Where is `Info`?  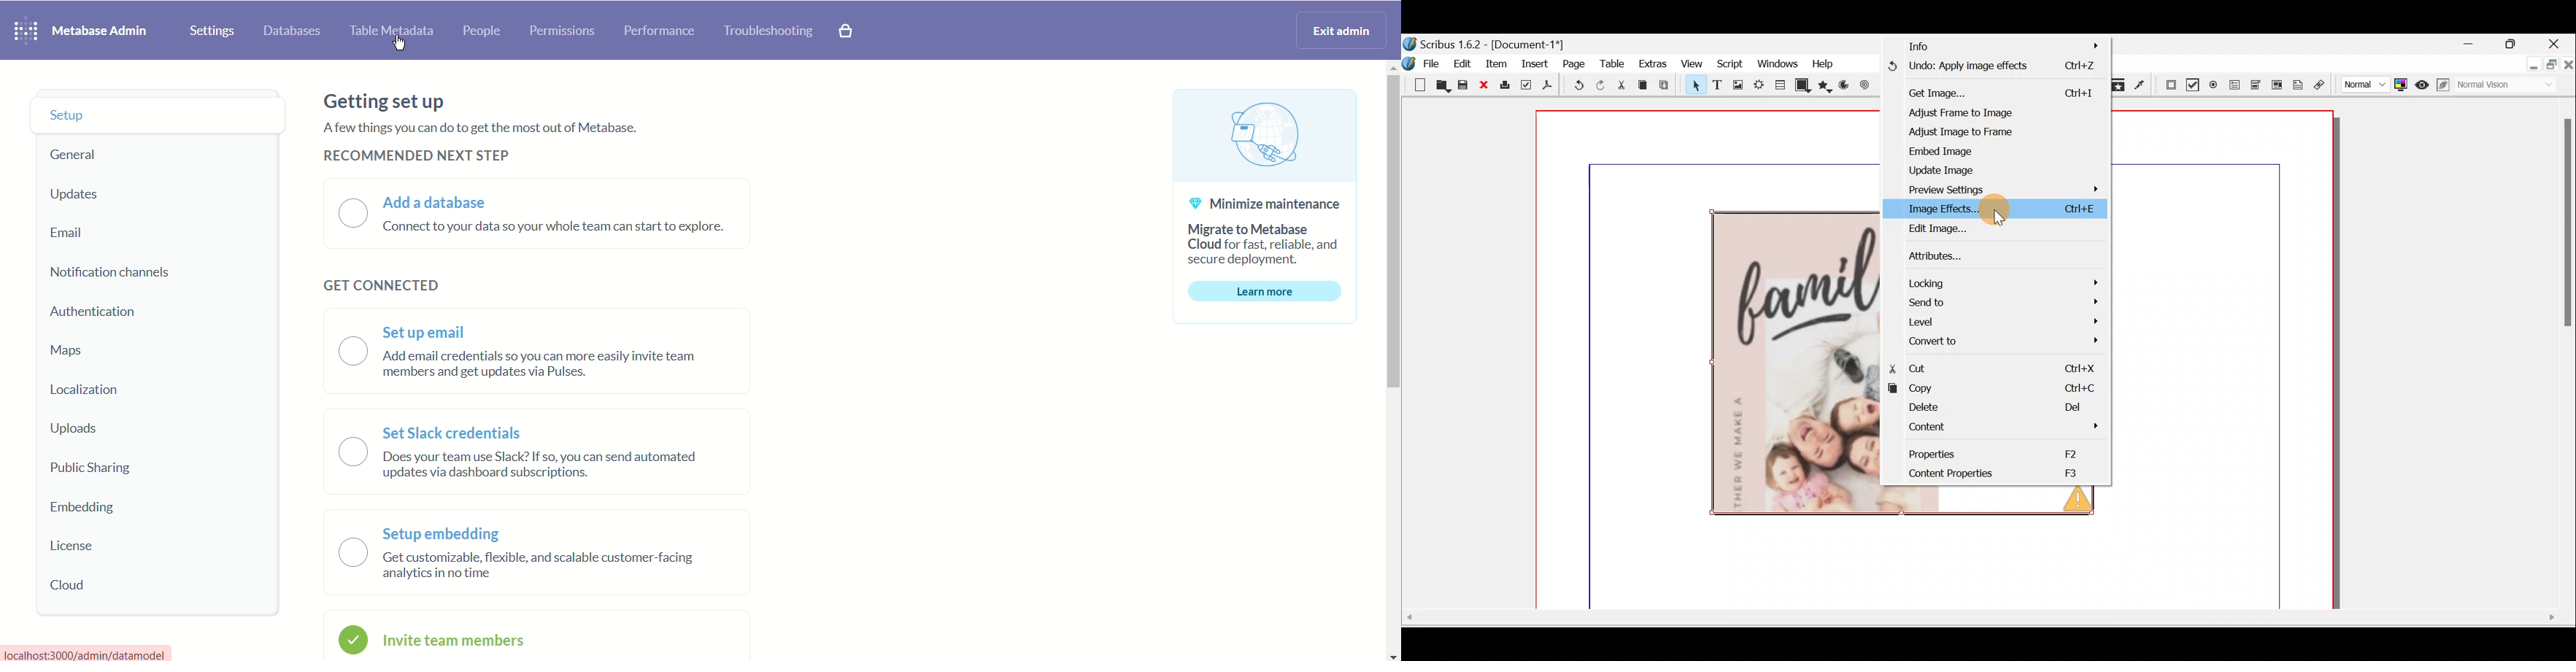
Info is located at coordinates (1983, 48).